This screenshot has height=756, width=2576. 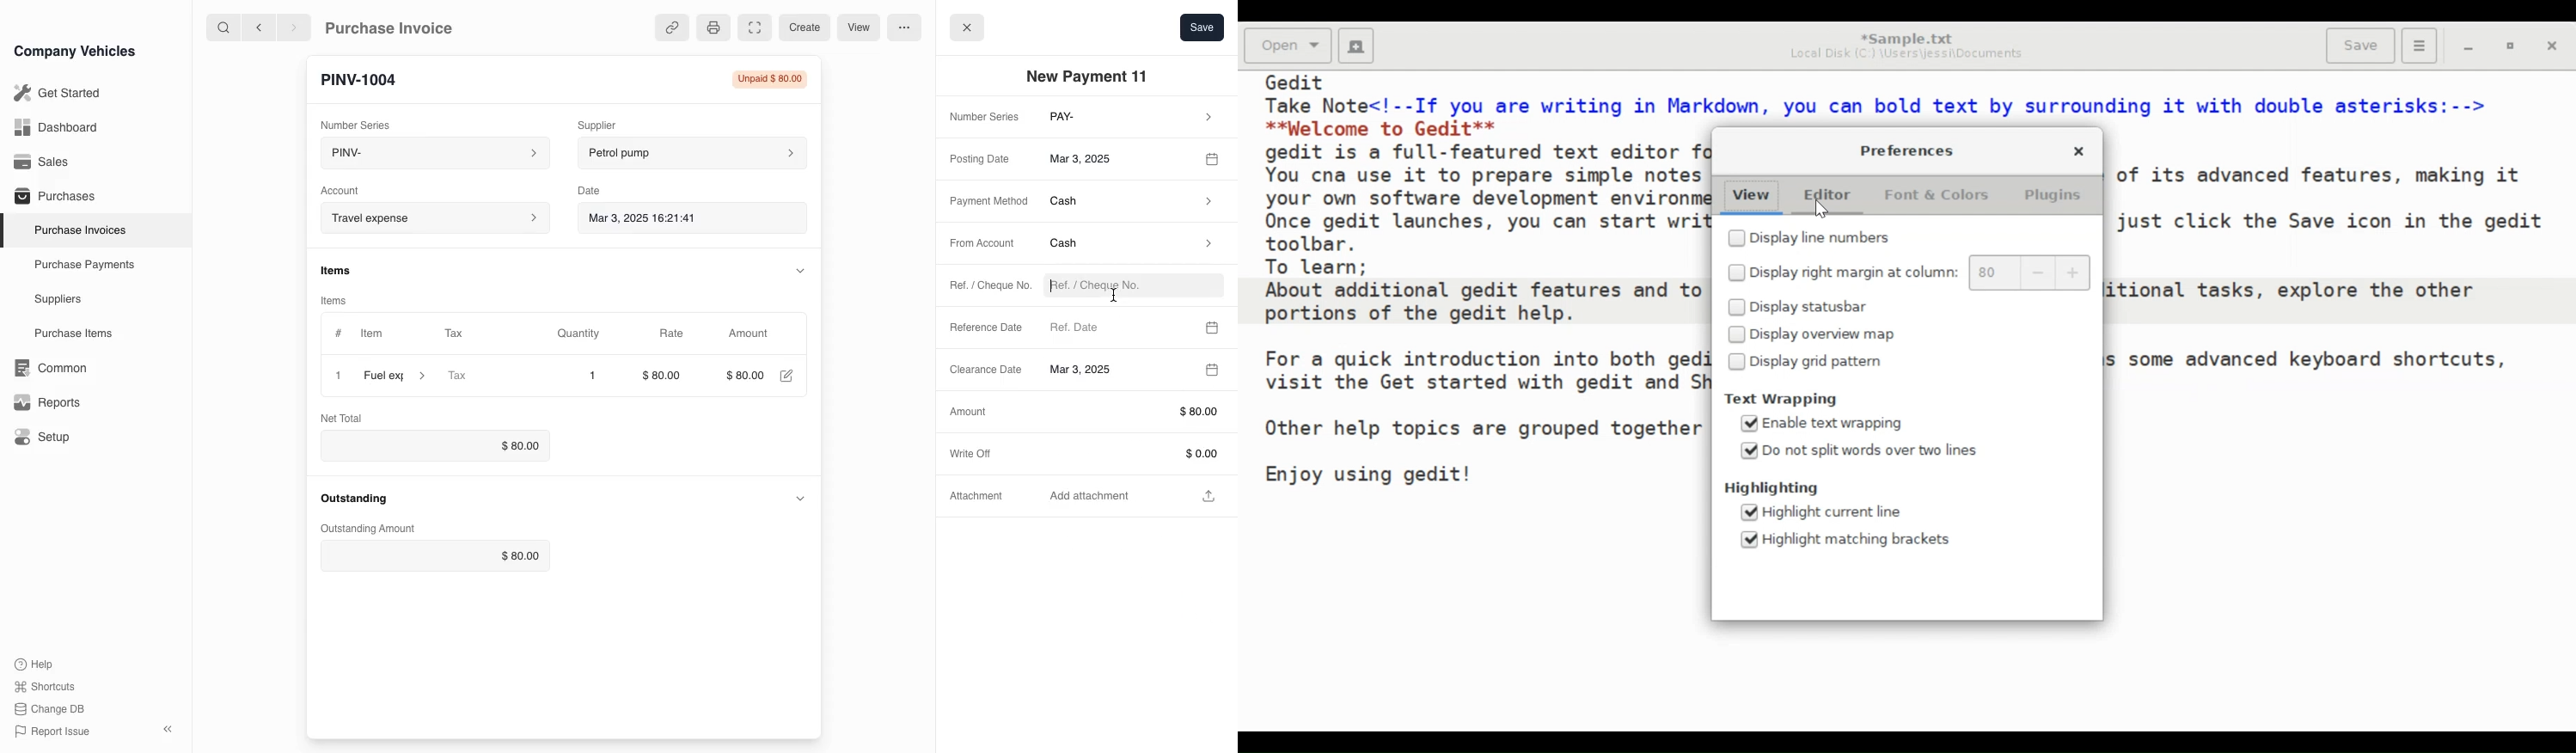 What do you see at coordinates (1860, 450) in the screenshot?
I see `(un)Select Do not split words over two lines ` at bounding box center [1860, 450].